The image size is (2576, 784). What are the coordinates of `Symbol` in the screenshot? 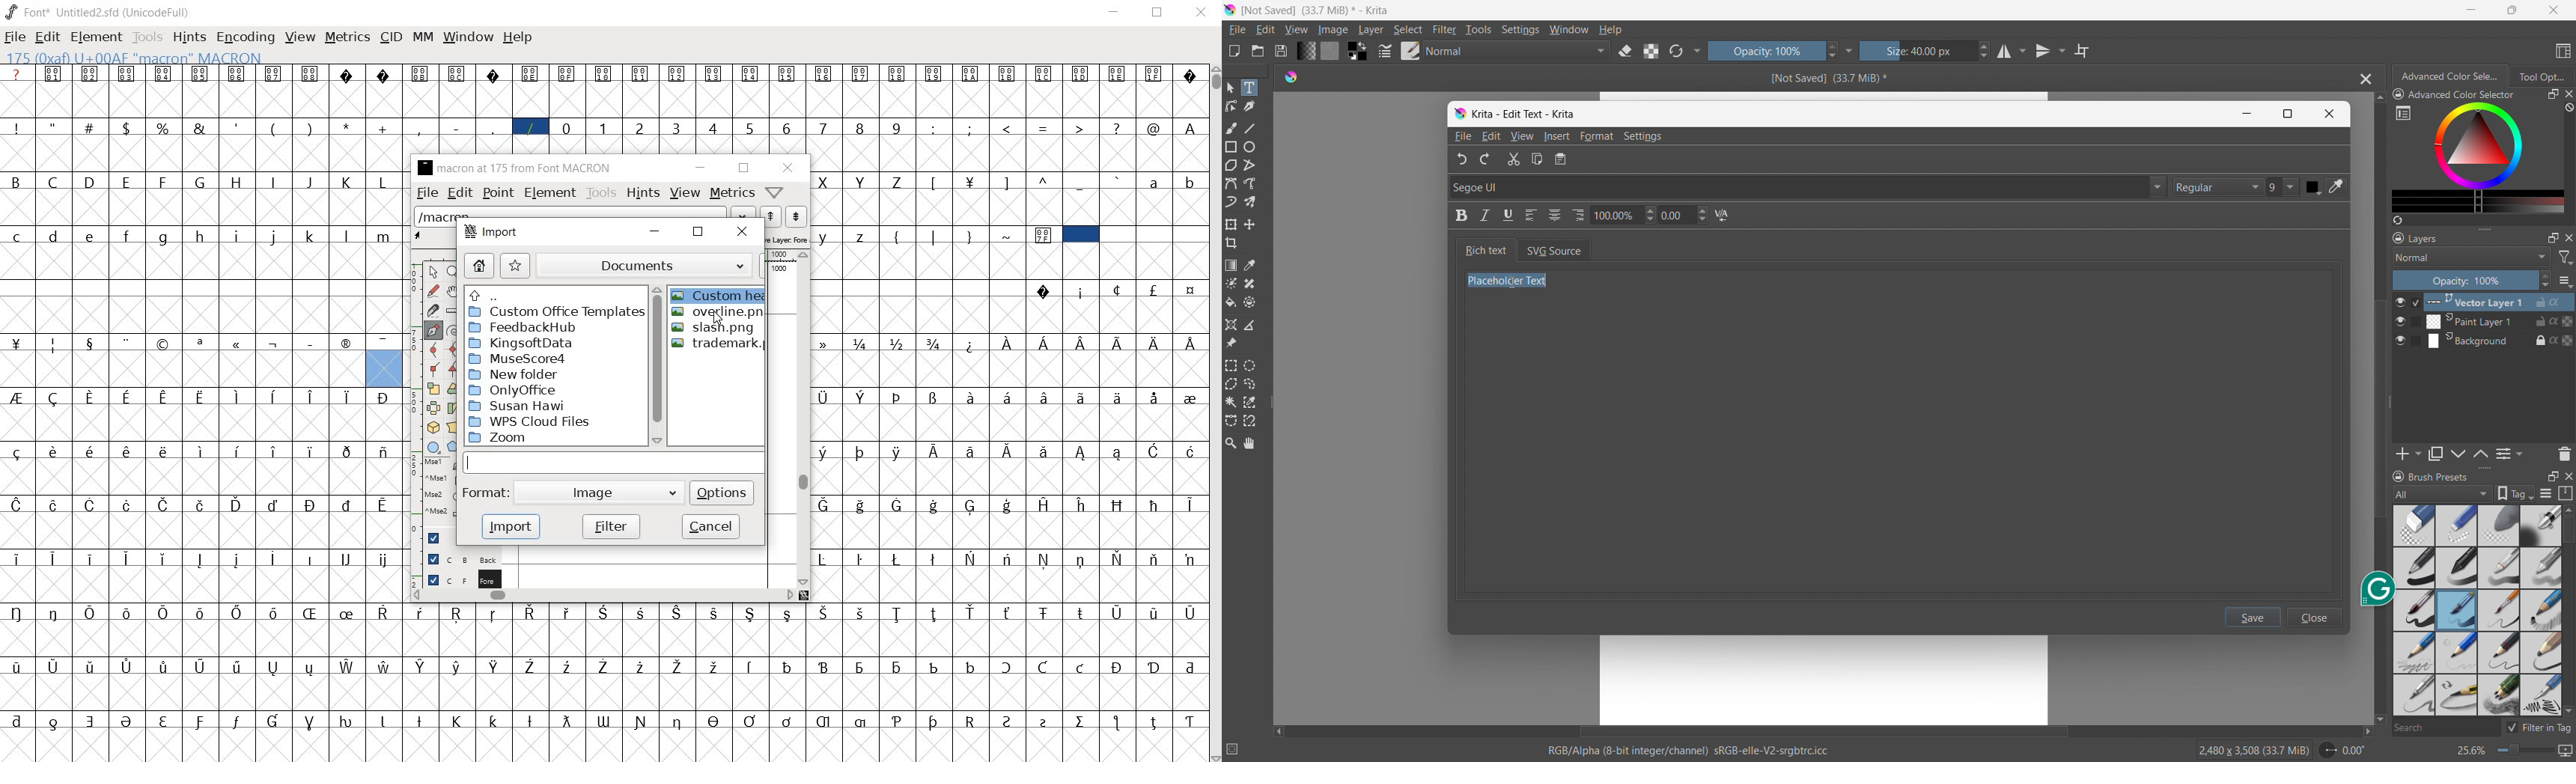 It's located at (1045, 343).